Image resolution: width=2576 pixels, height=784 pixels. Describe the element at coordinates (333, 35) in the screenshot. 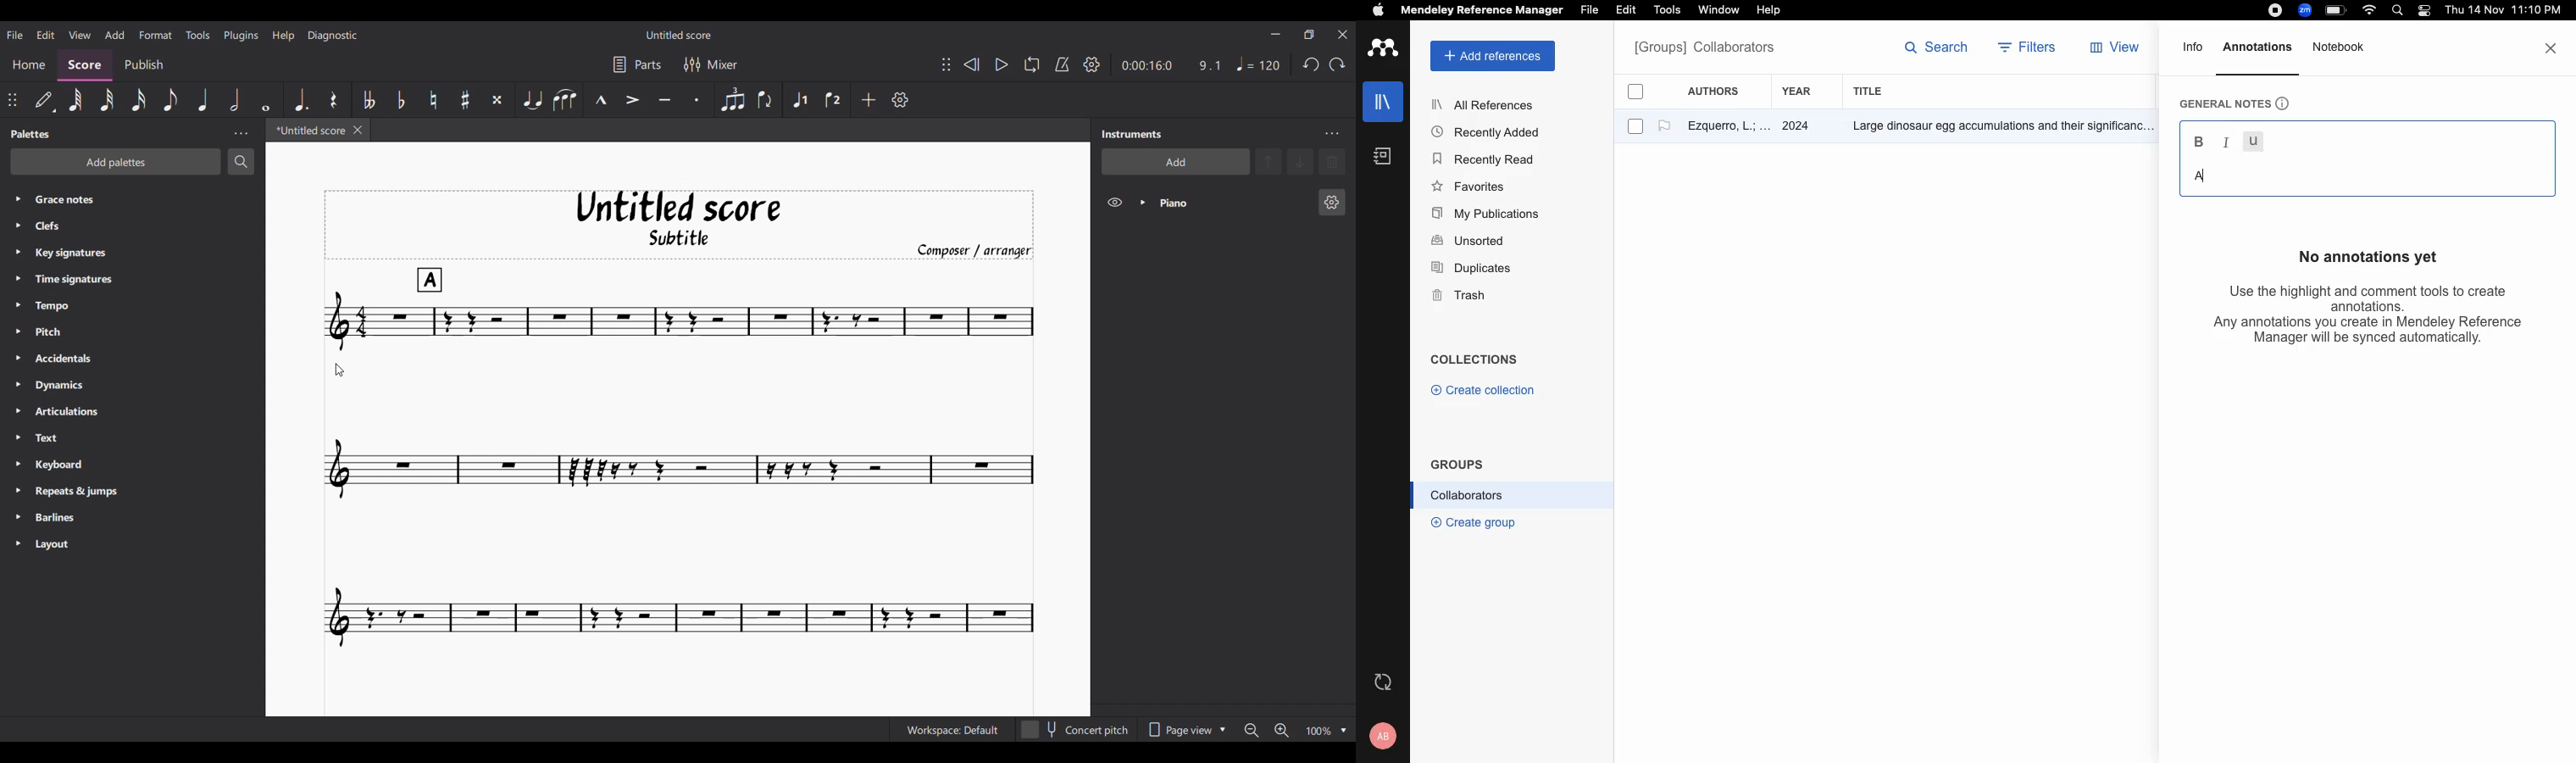

I see `Diagnostic menu` at that location.